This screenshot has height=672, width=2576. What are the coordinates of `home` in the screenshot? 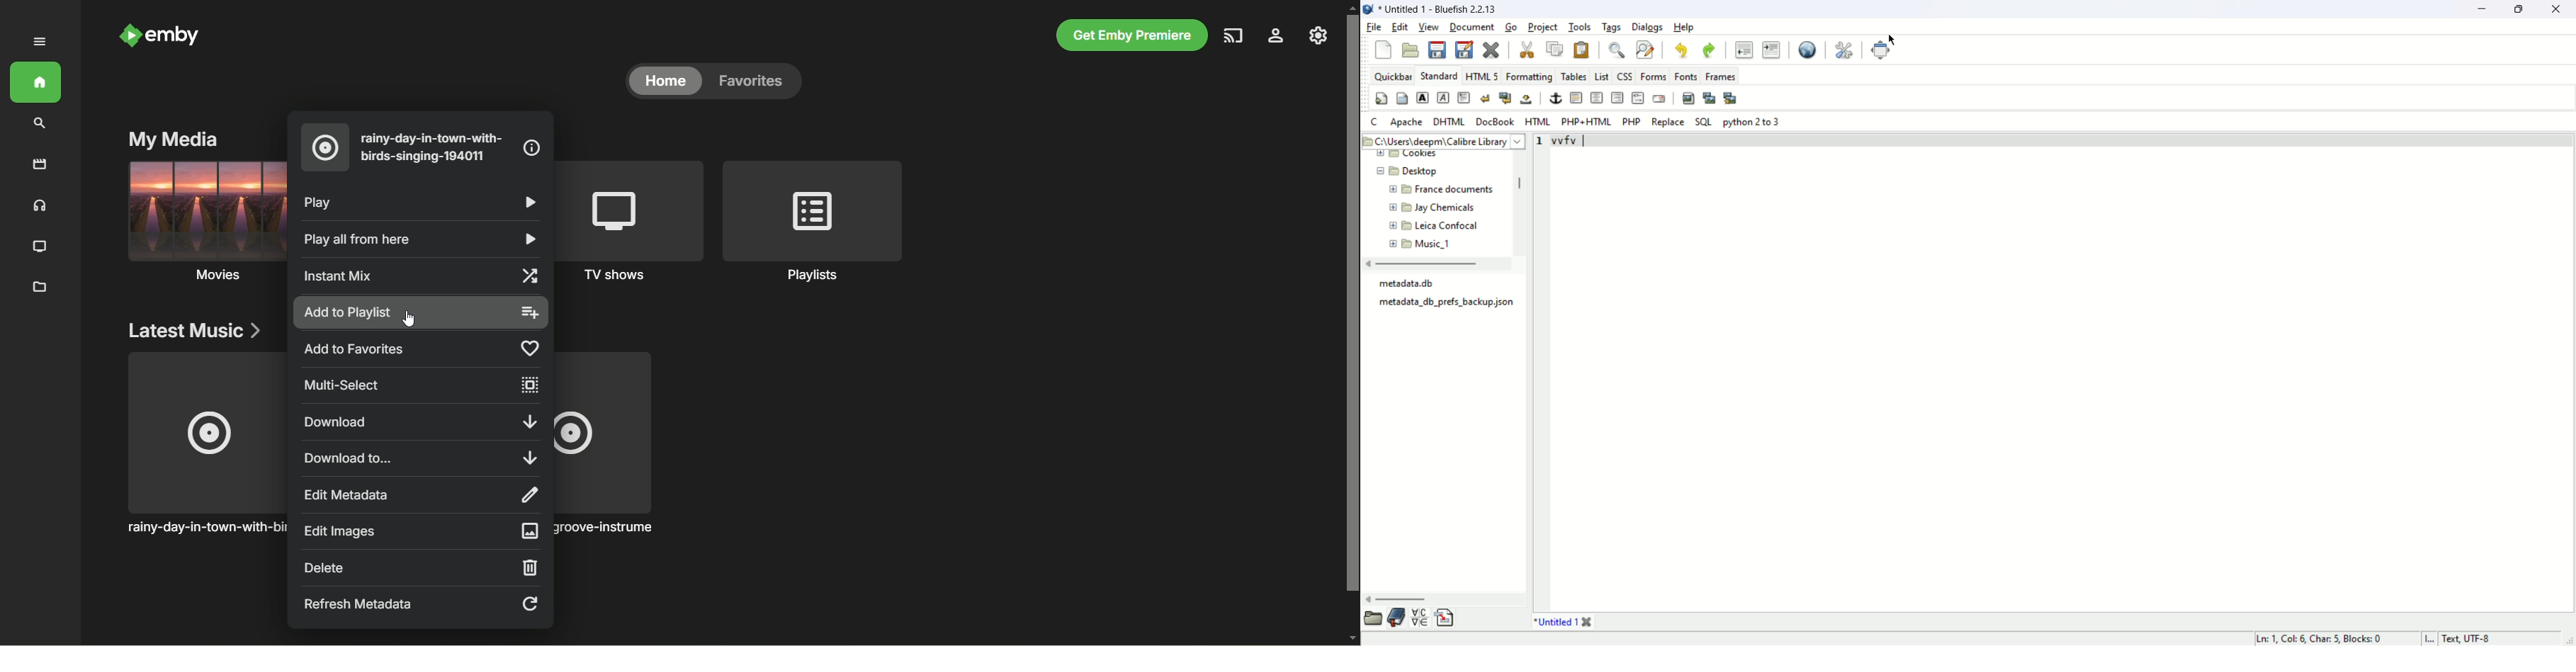 It's located at (36, 82).